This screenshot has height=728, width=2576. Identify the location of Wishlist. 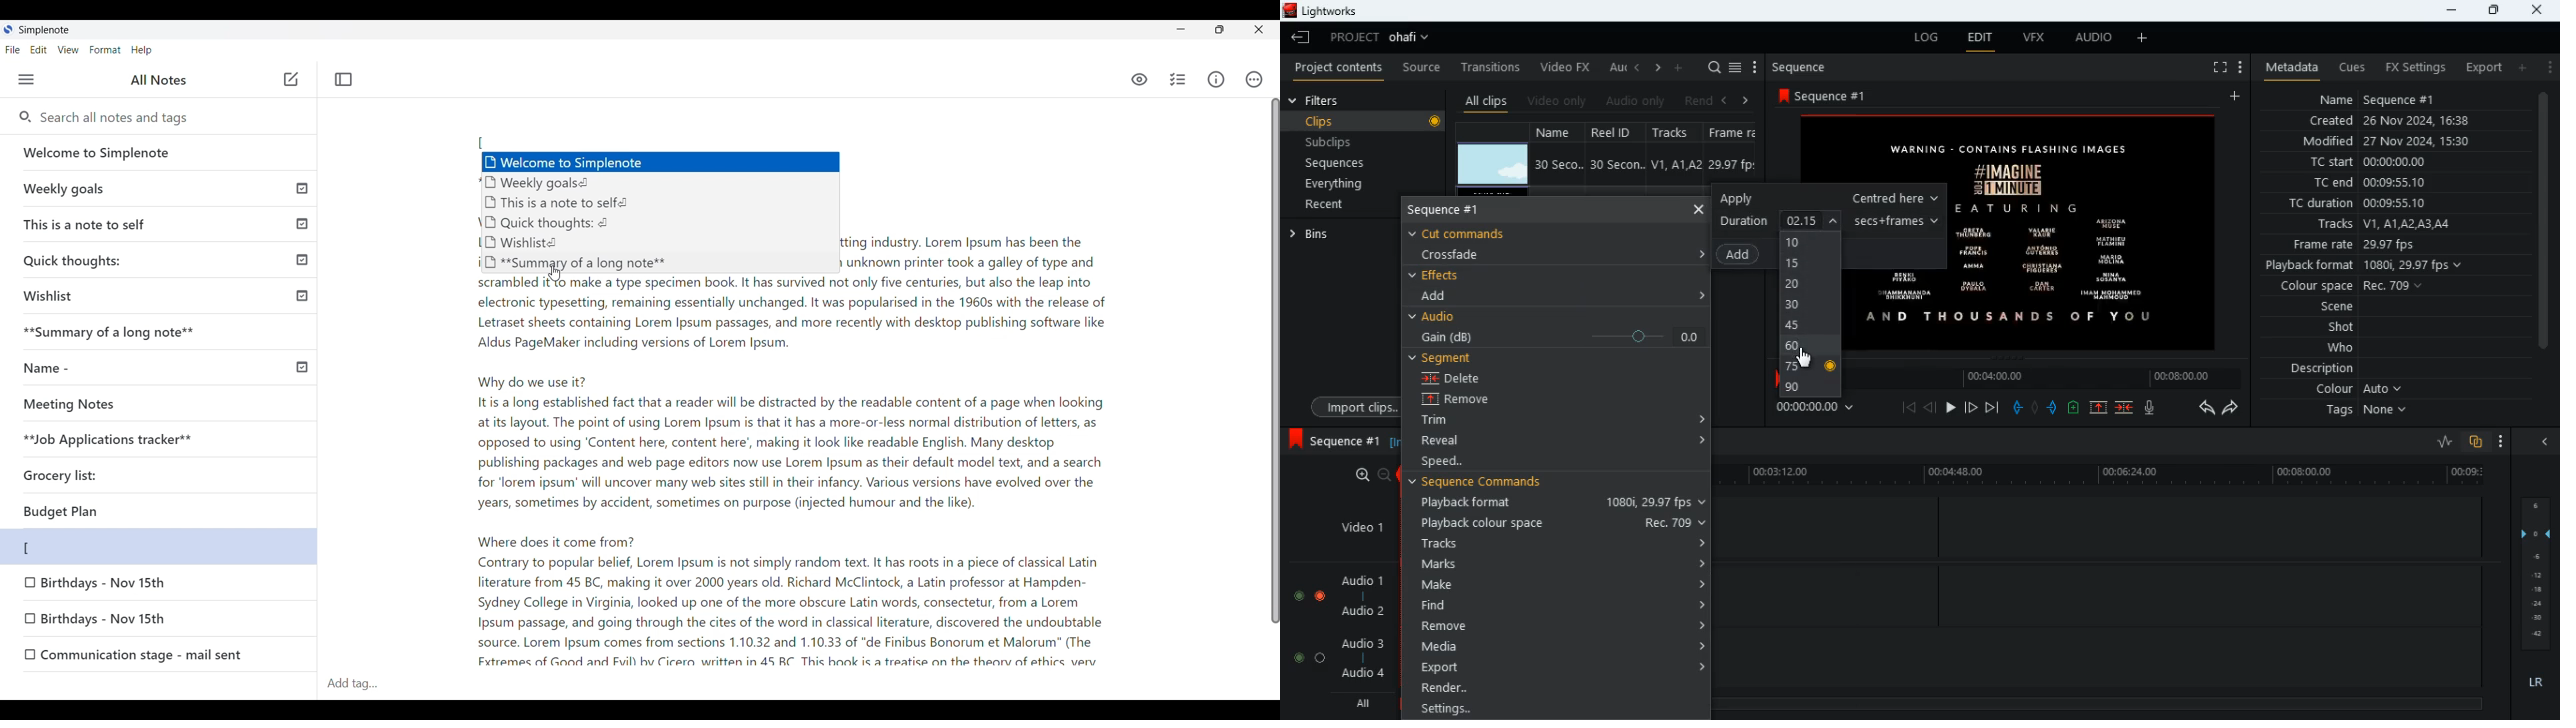
(161, 296).